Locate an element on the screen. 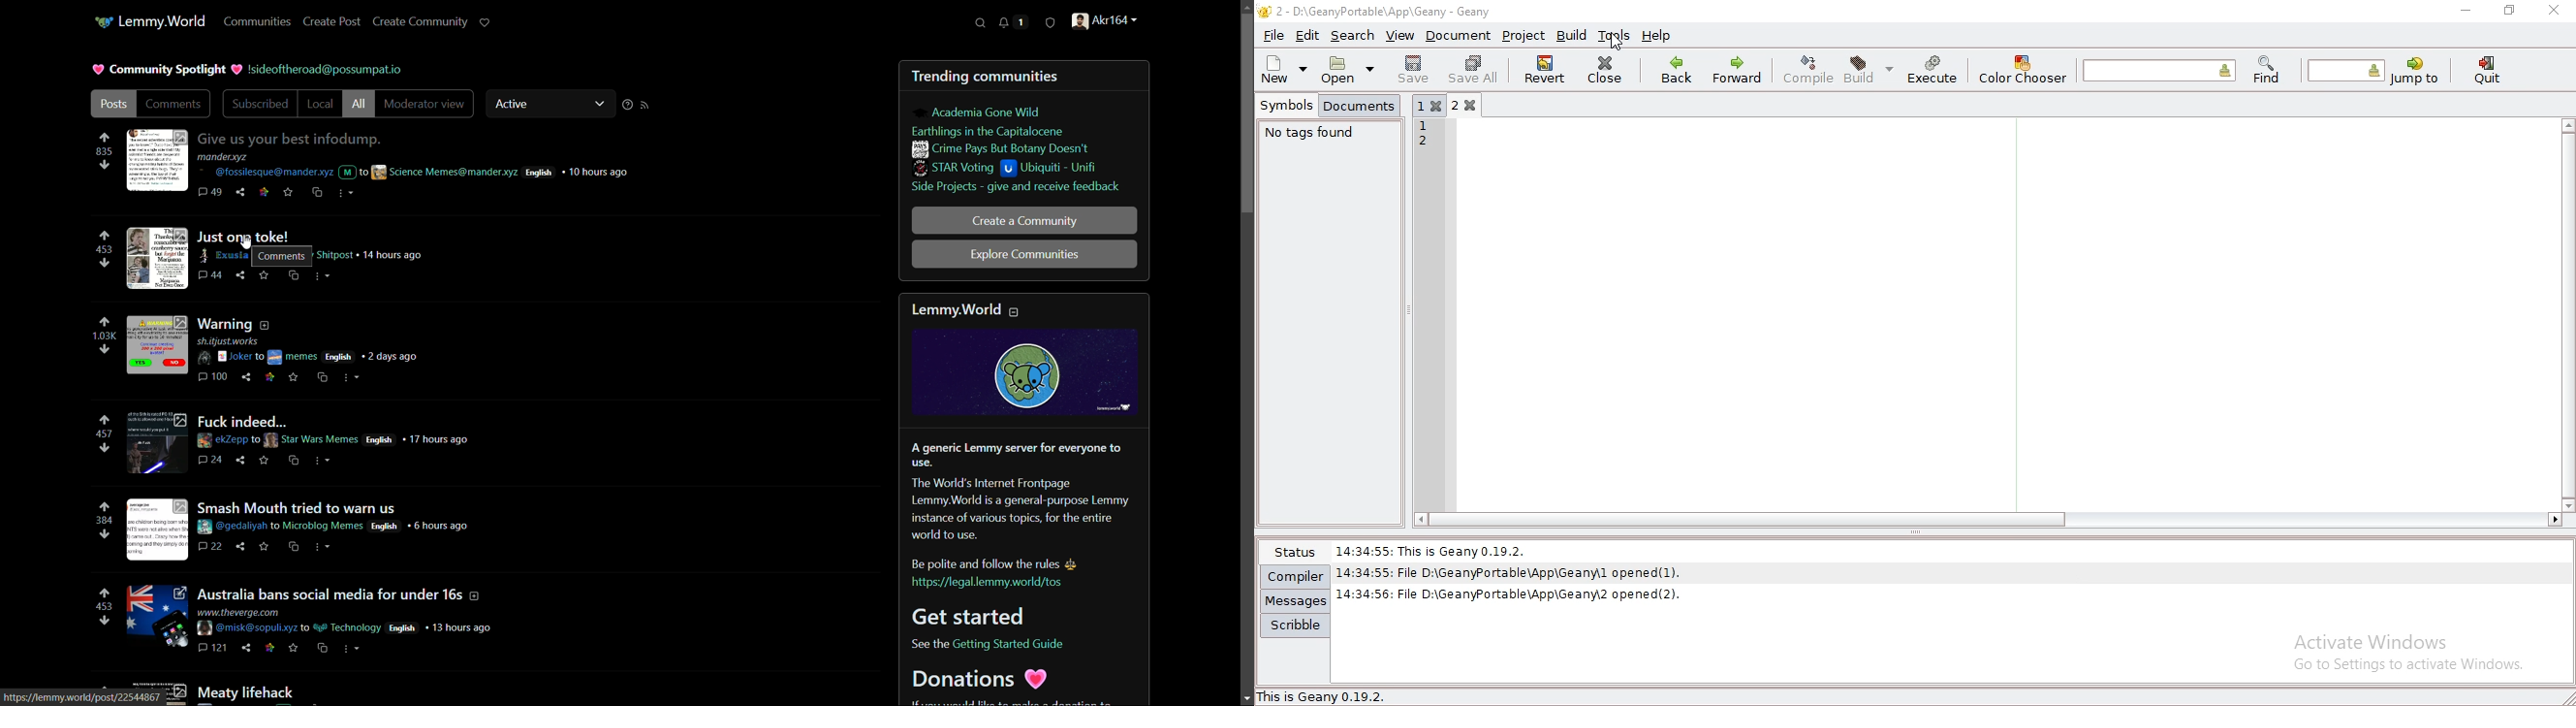  English 6 hours ago is located at coordinates (423, 526).